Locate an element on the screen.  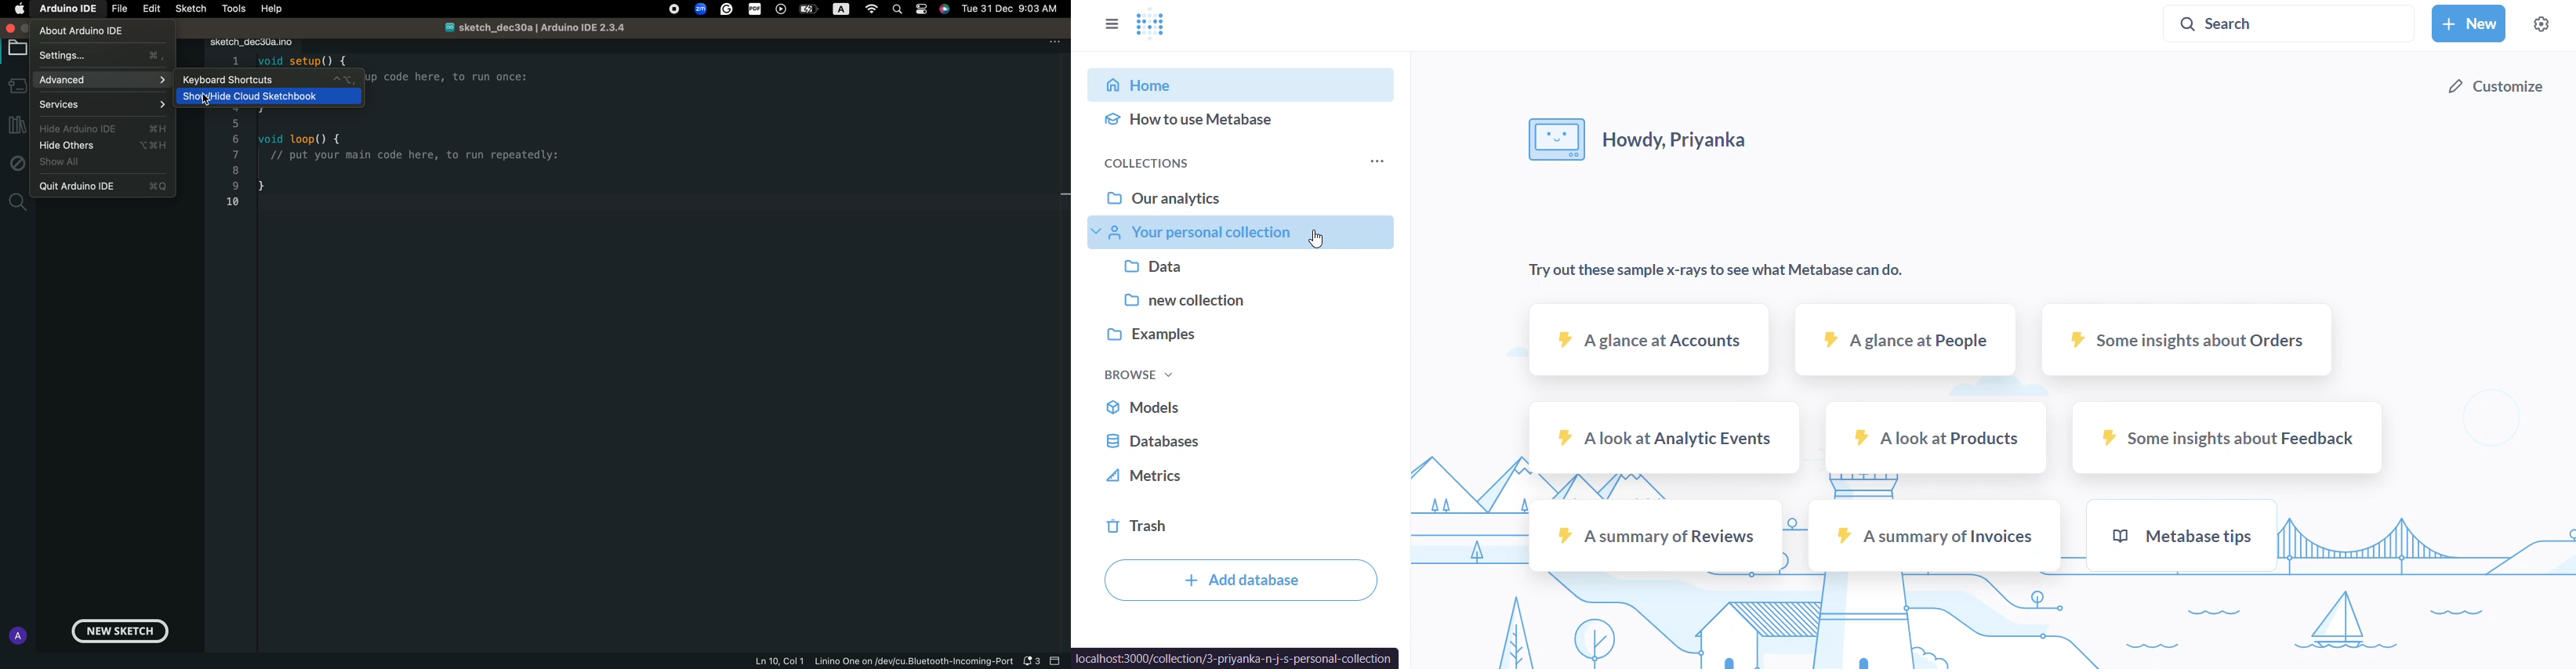
try out these sample x-rays to see what metabase can do. is located at coordinates (1725, 270).